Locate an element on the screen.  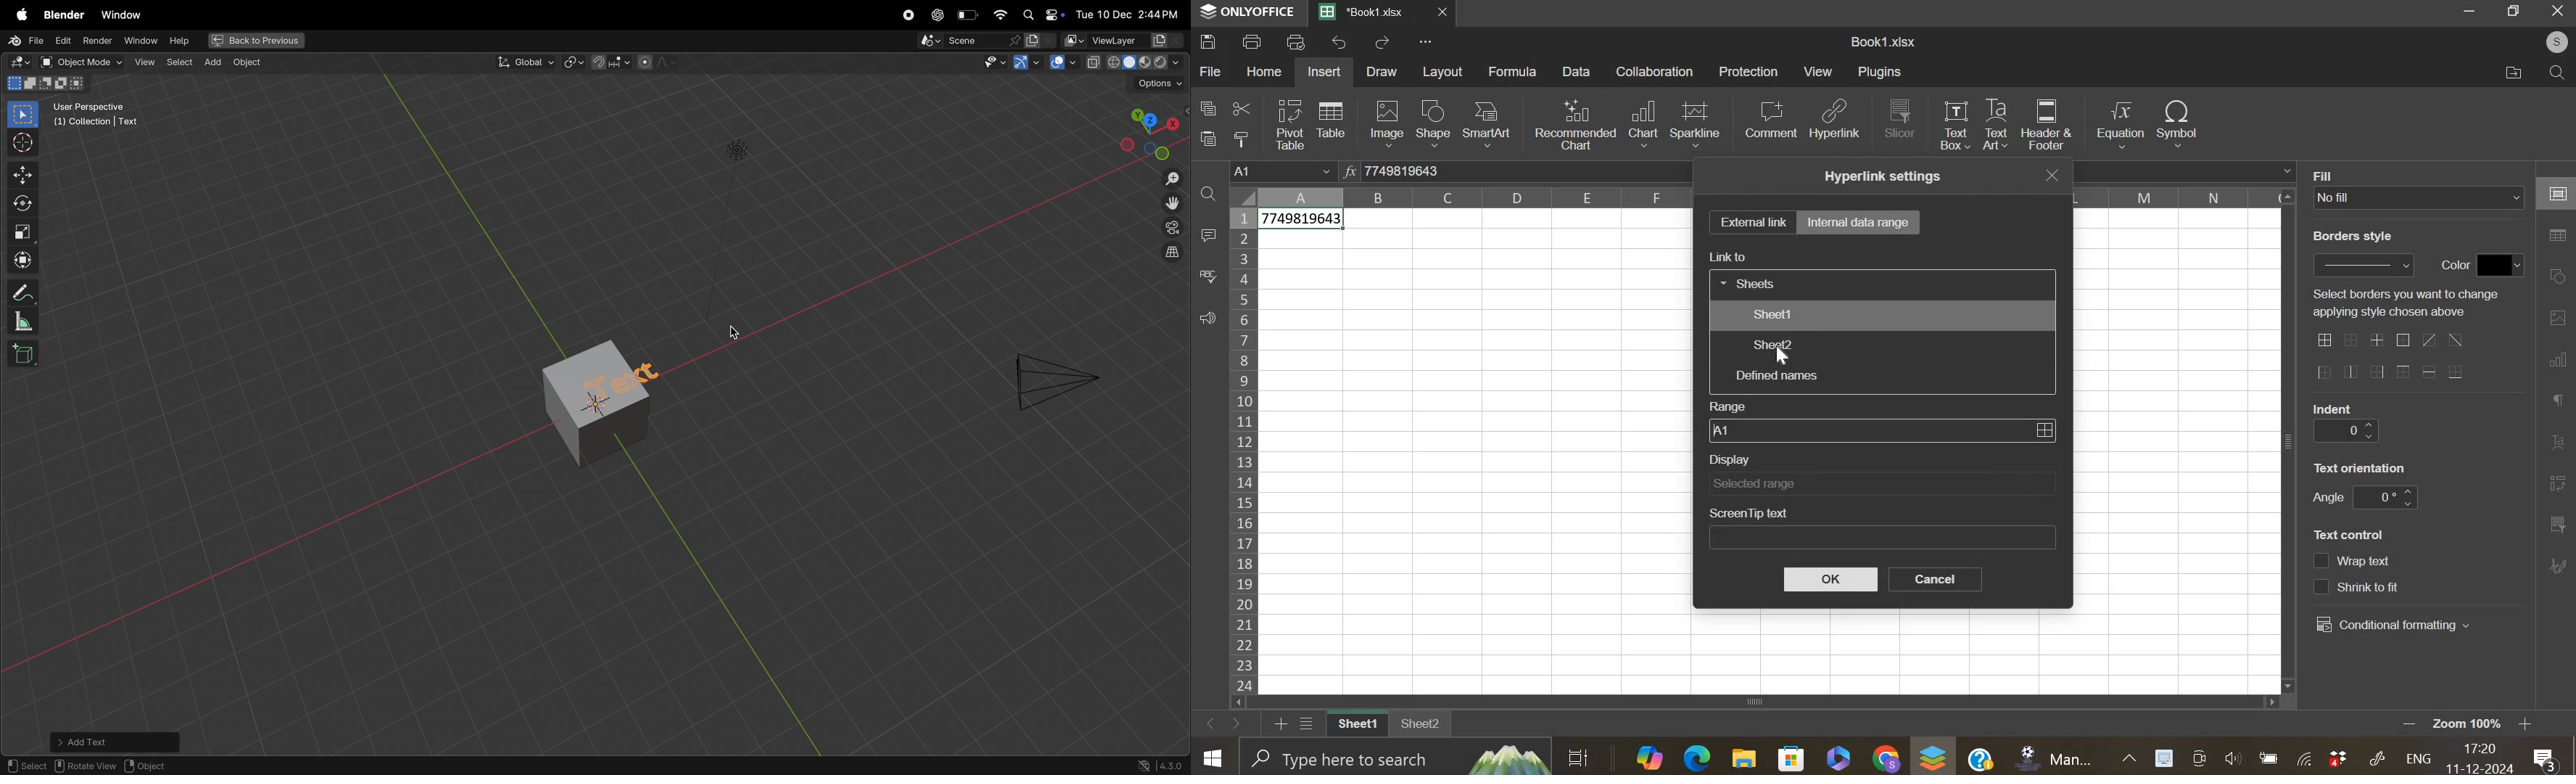
hyperlink is located at coordinates (1836, 123).